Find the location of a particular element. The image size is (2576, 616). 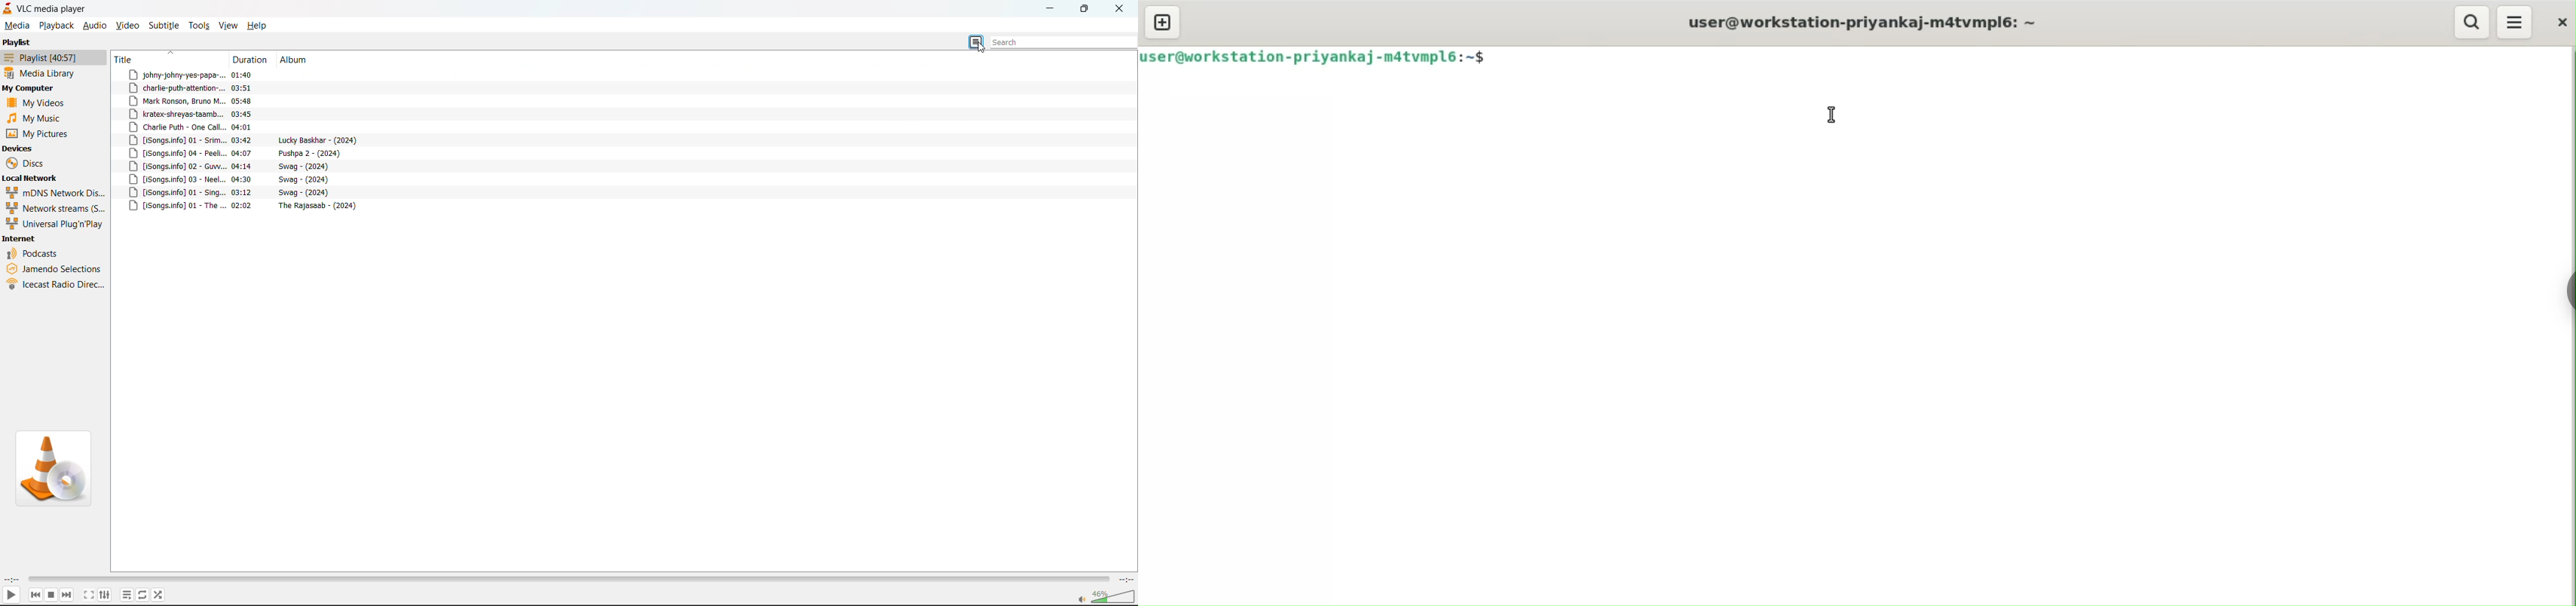

track title with duration and album details is located at coordinates (224, 127).